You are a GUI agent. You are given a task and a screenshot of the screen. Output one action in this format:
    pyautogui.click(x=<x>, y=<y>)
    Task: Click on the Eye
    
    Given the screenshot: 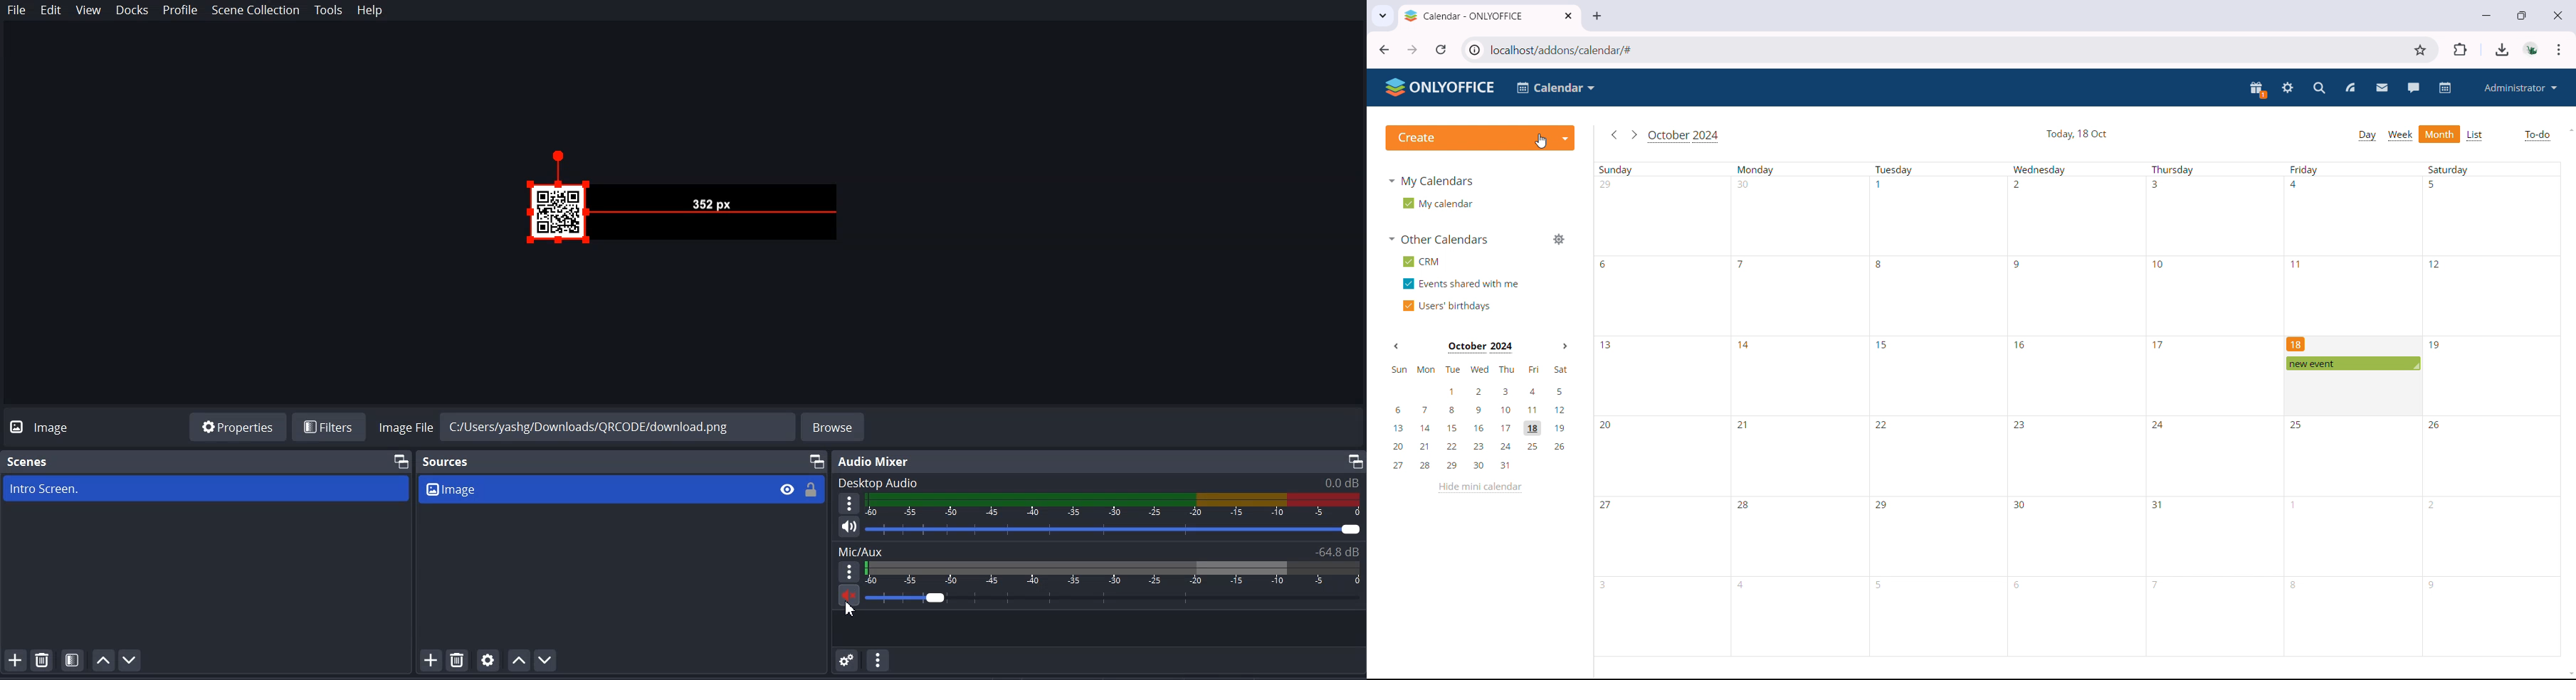 What is the action you would take?
    pyautogui.click(x=787, y=489)
    